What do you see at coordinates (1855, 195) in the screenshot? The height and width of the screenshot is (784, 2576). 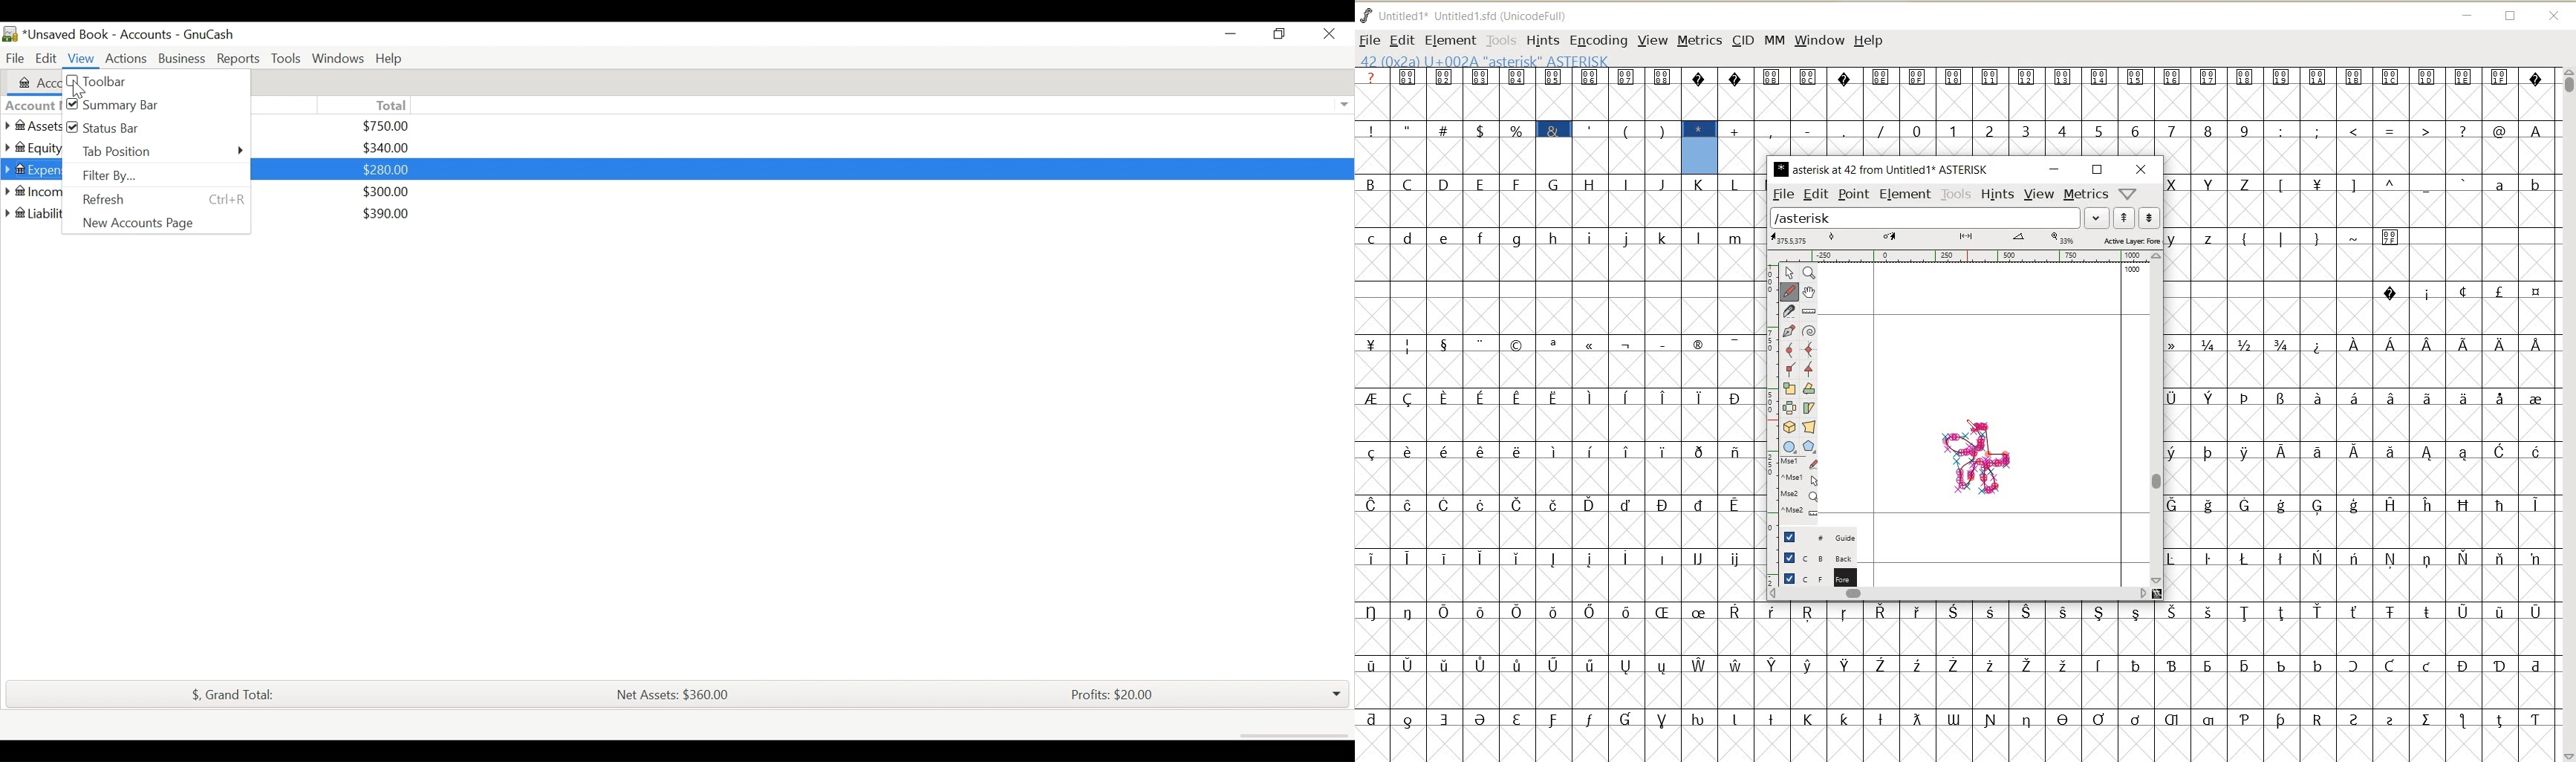 I see `POINT` at bounding box center [1855, 195].